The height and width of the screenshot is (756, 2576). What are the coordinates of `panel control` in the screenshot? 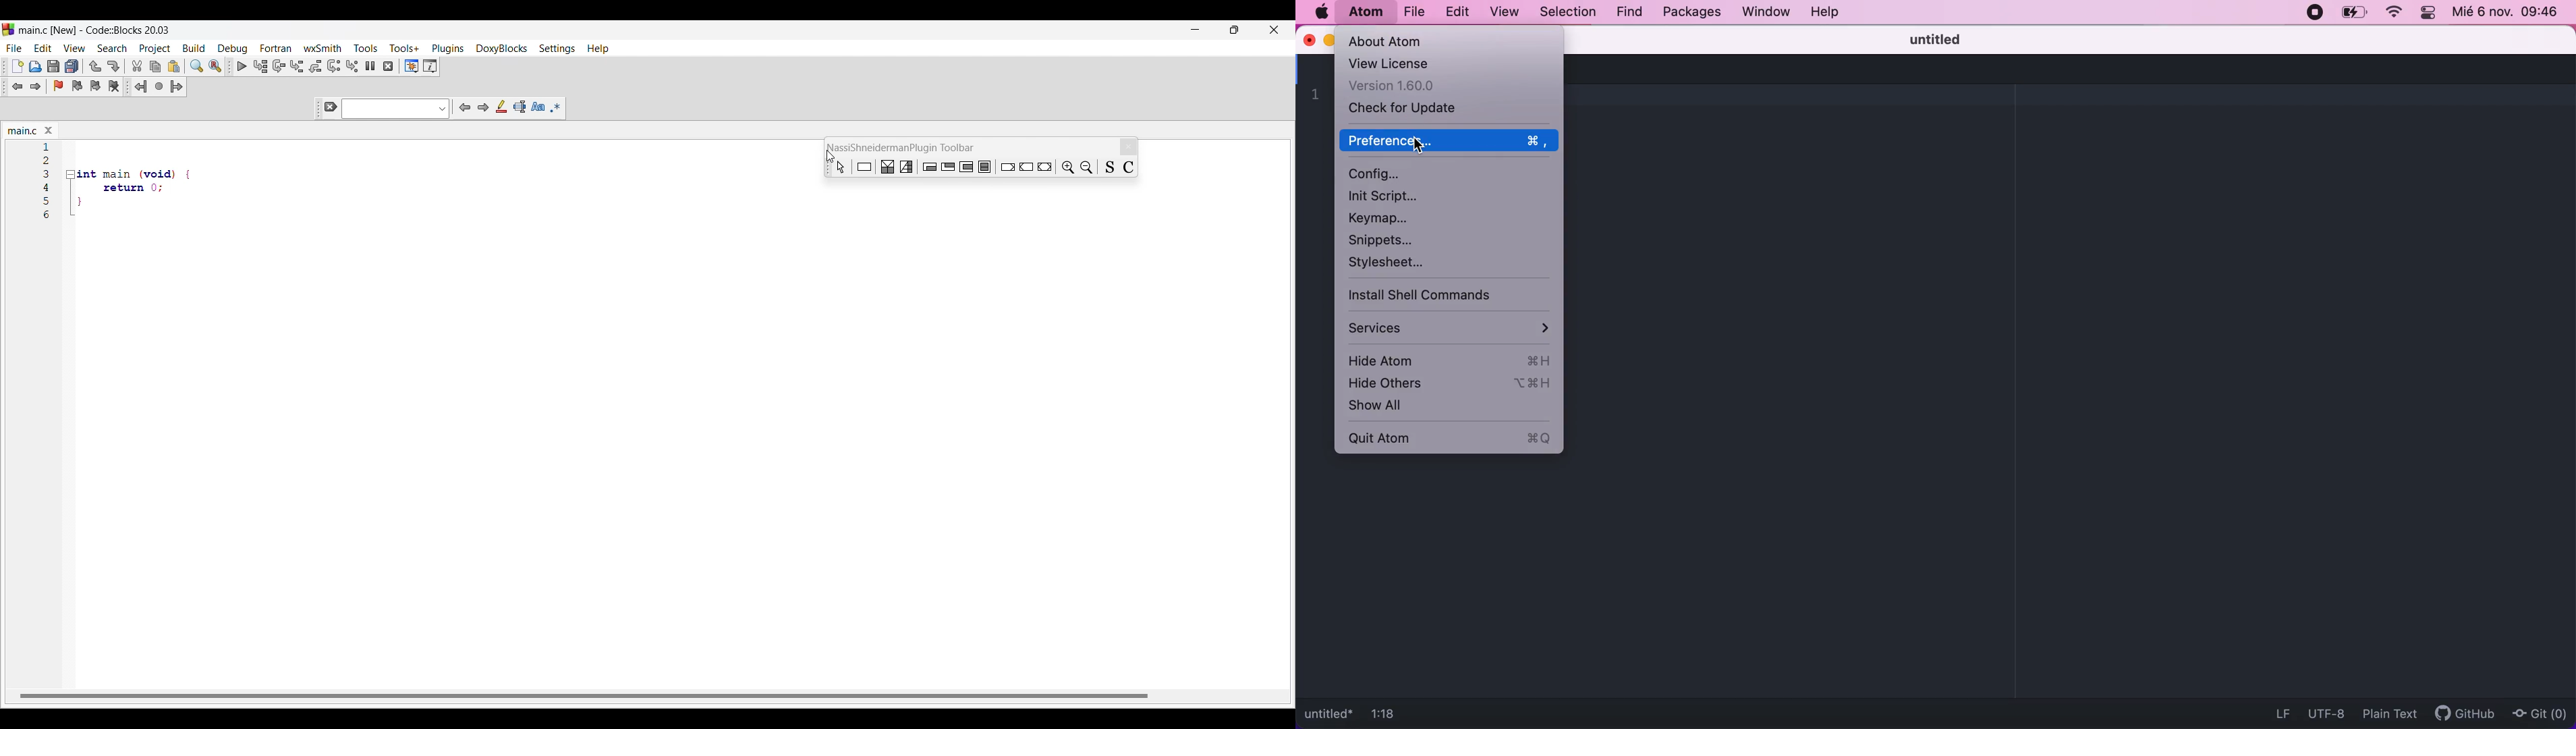 It's located at (2430, 13).